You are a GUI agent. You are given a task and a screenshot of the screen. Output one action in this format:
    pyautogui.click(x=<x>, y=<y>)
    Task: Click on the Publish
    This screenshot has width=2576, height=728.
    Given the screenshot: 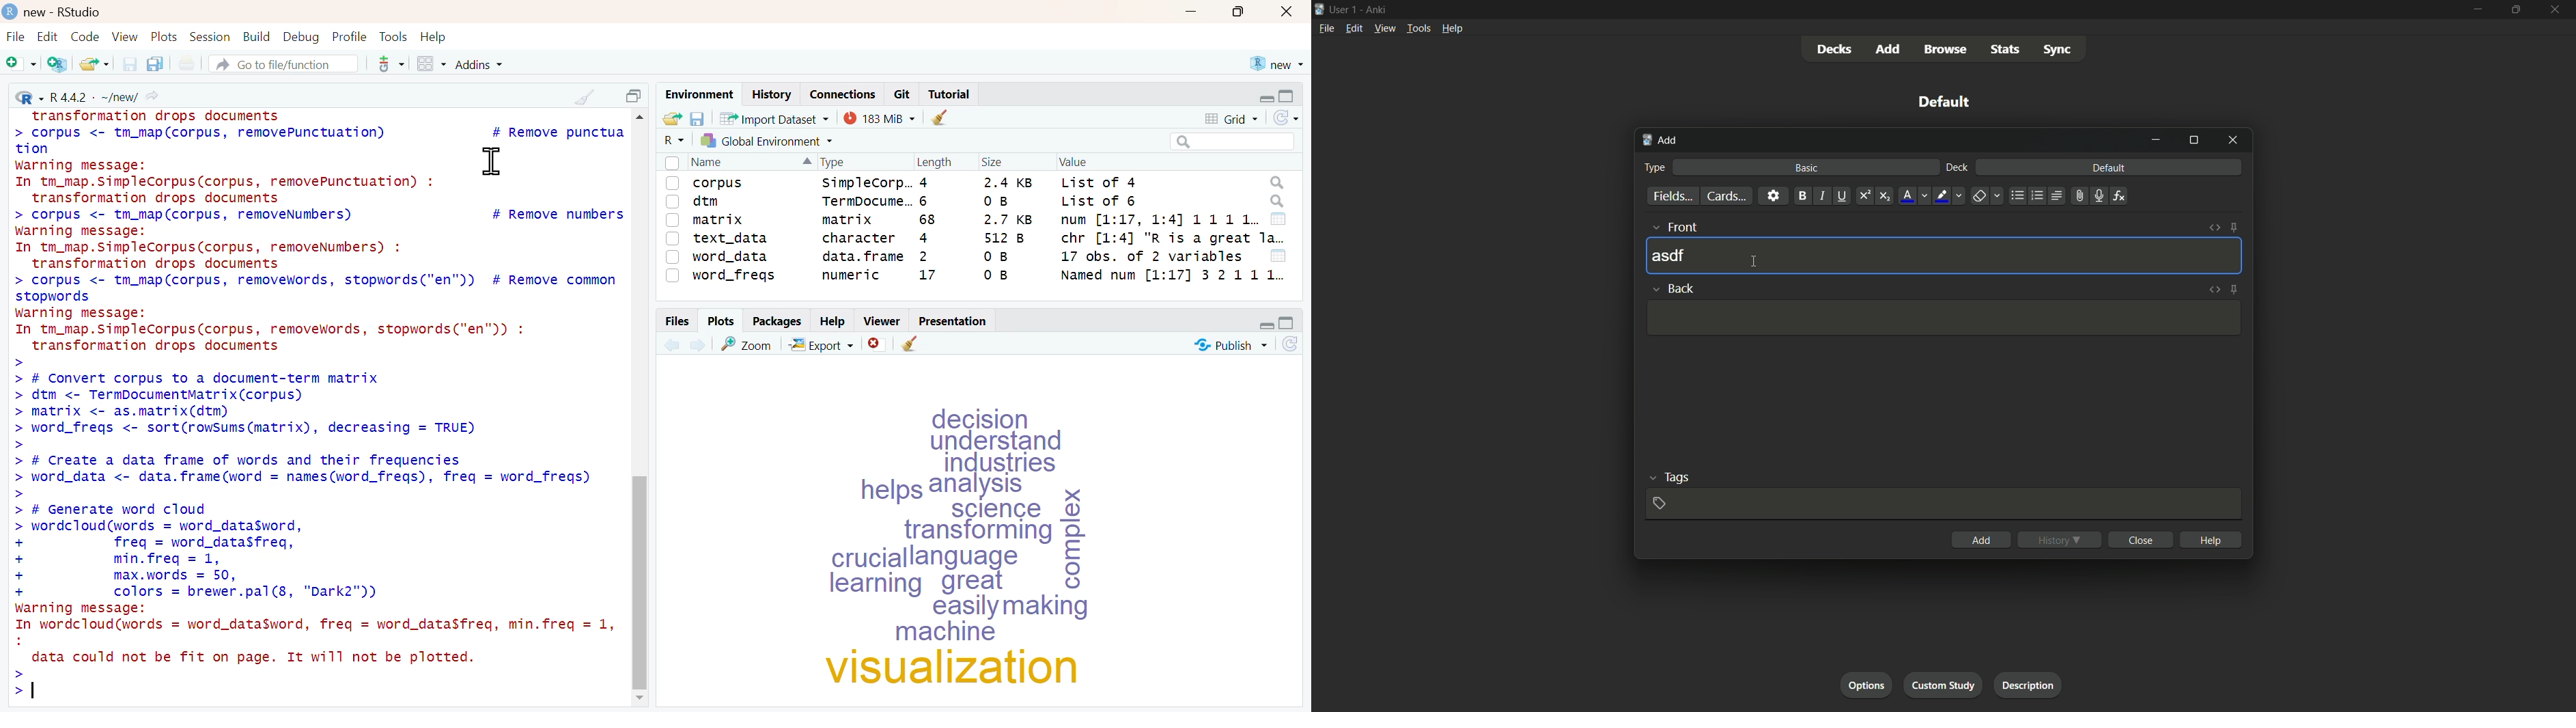 What is the action you would take?
    pyautogui.click(x=1231, y=344)
    